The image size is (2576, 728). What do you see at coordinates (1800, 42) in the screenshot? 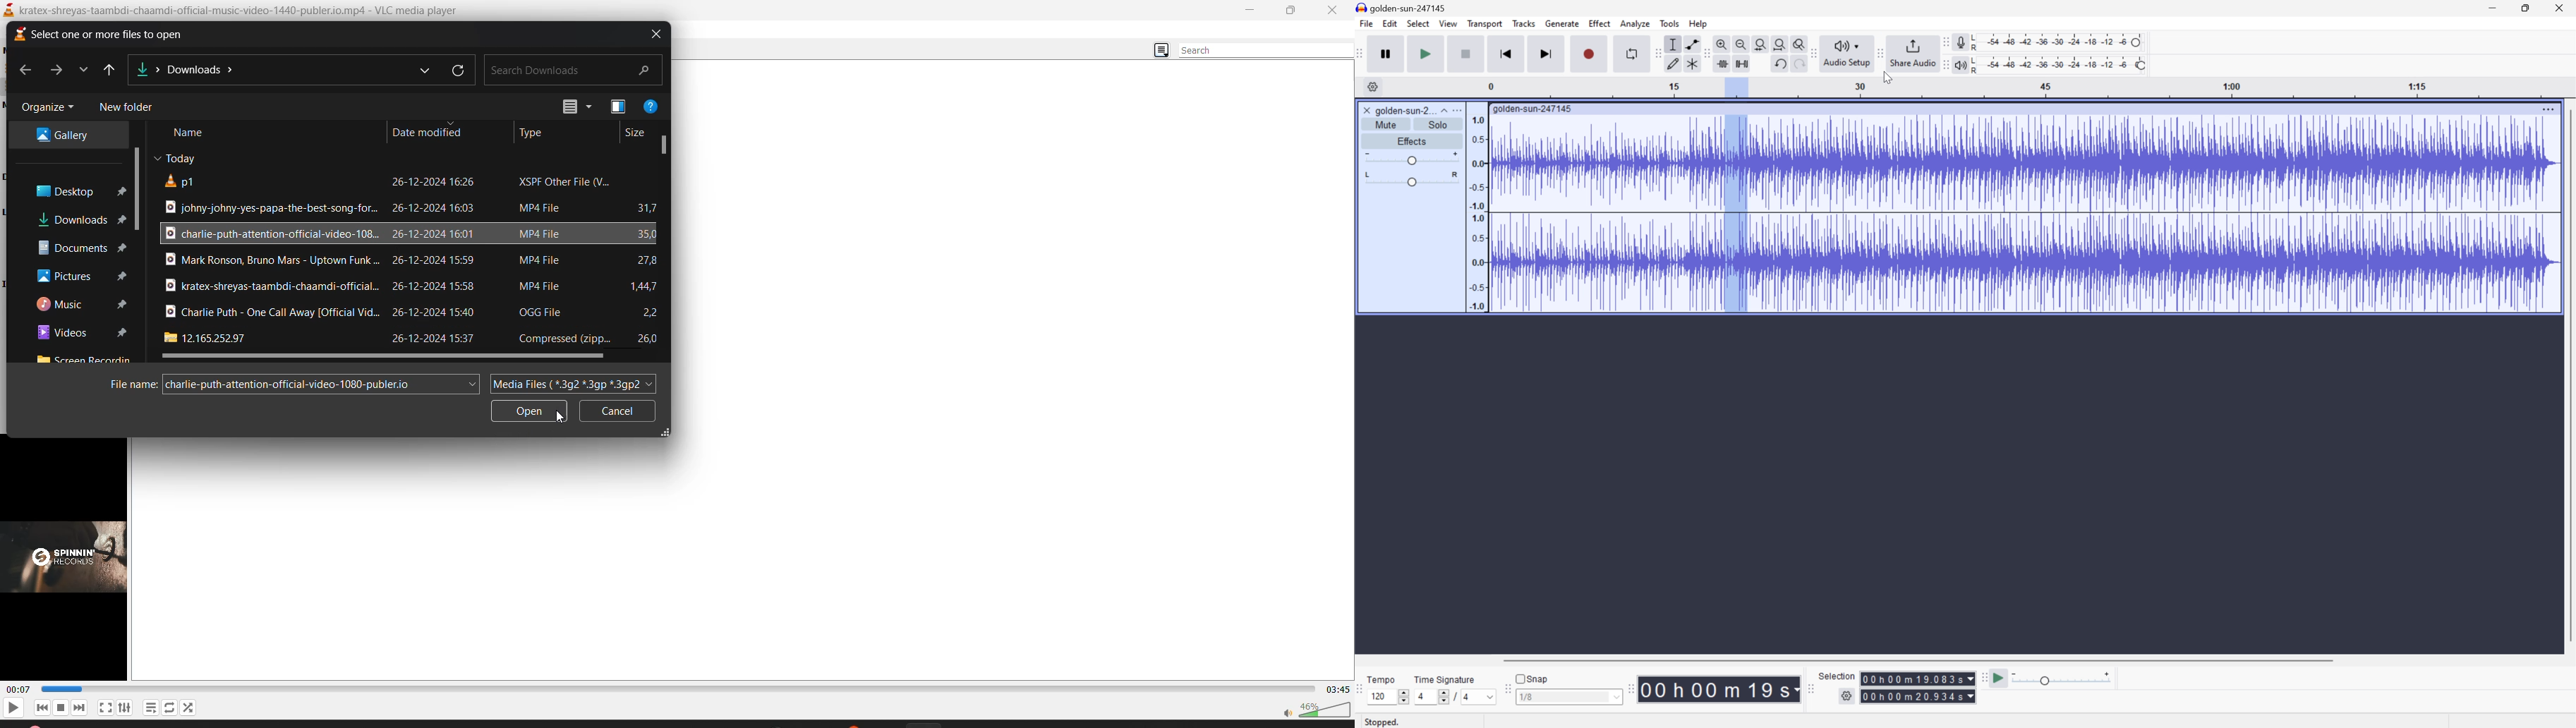
I see `Zoom toggle` at bounding box center [1800, 42].